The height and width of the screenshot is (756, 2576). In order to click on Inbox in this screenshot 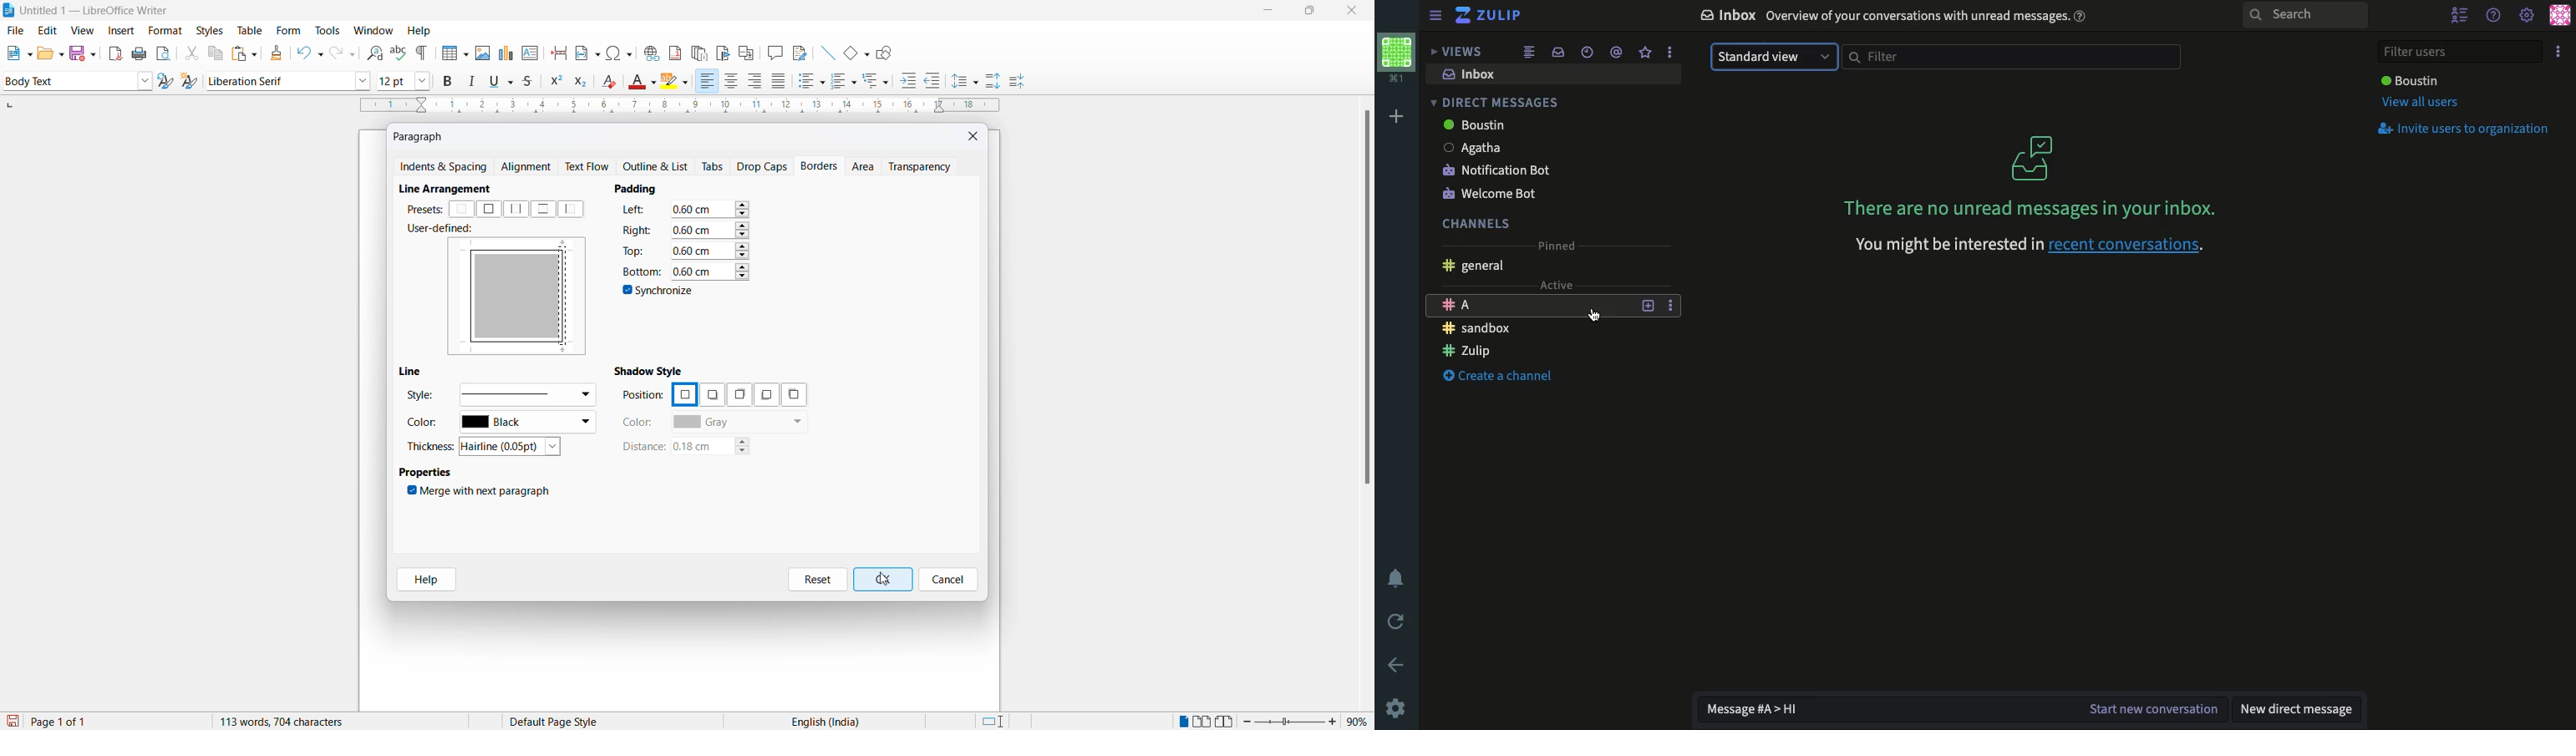, I will do `click(1895, 19)`.